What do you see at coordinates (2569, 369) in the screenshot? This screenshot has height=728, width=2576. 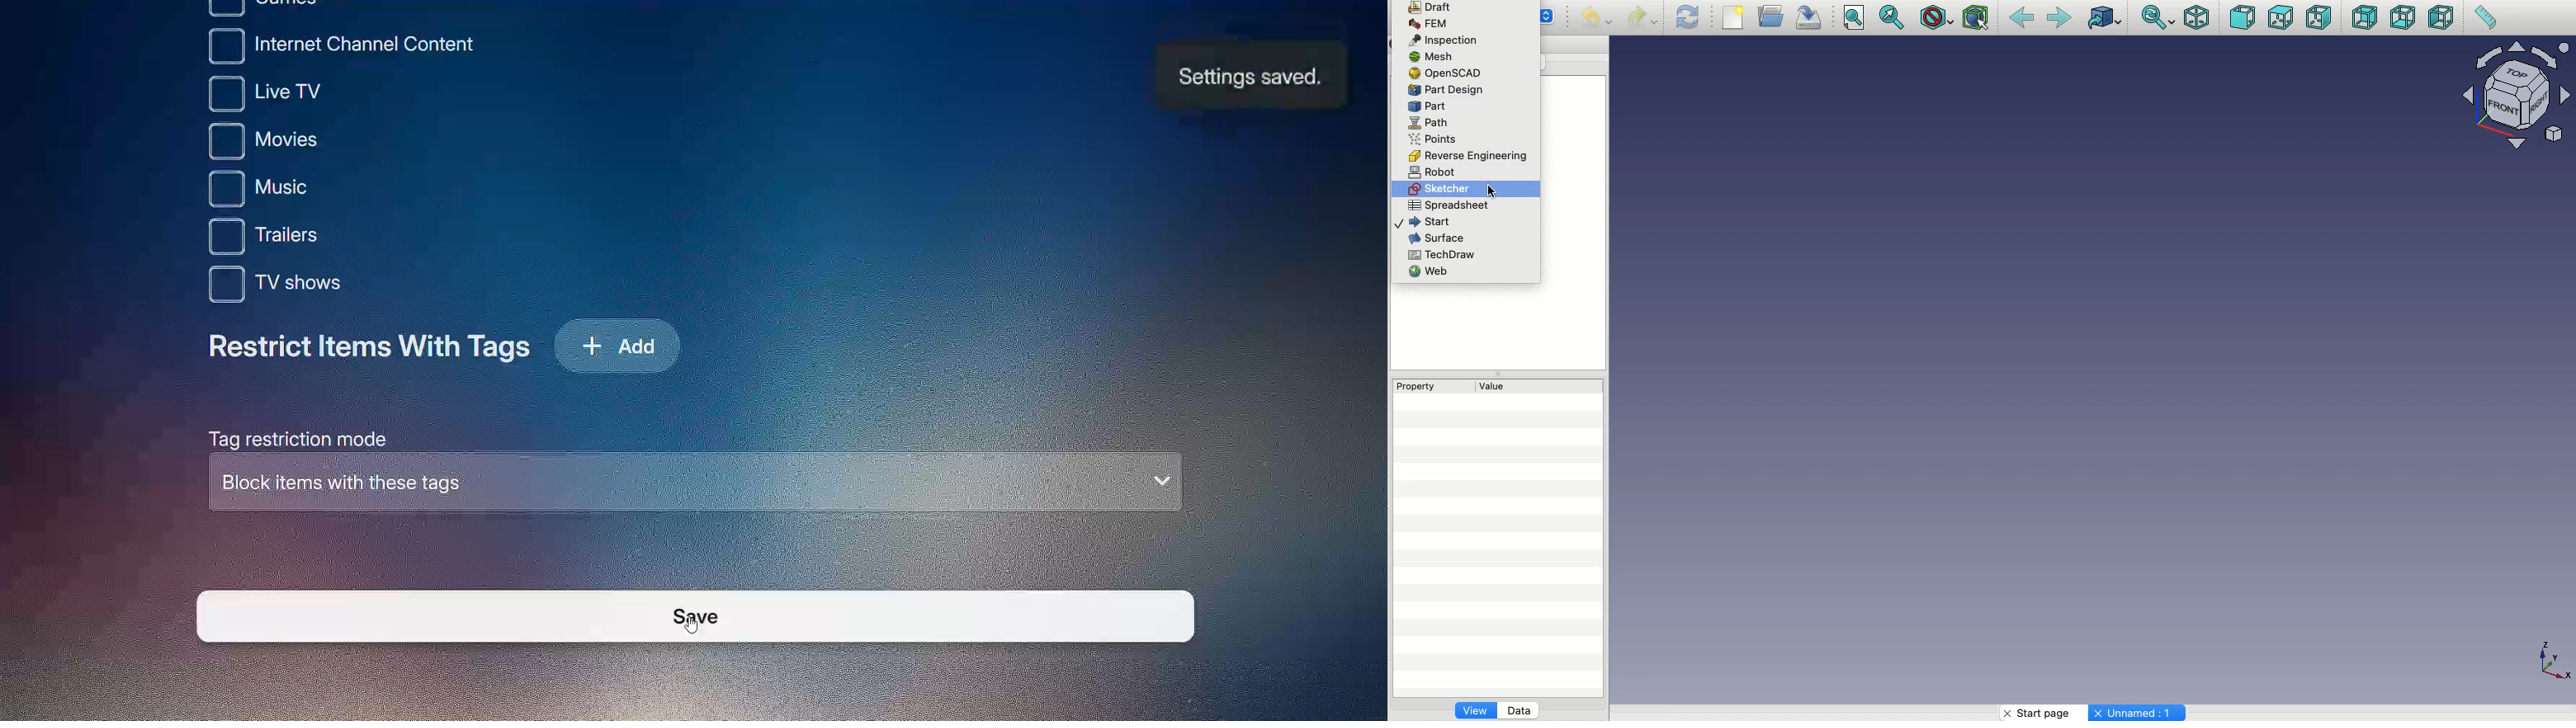 I see `Scroll` at bounding box center [2569, 369].